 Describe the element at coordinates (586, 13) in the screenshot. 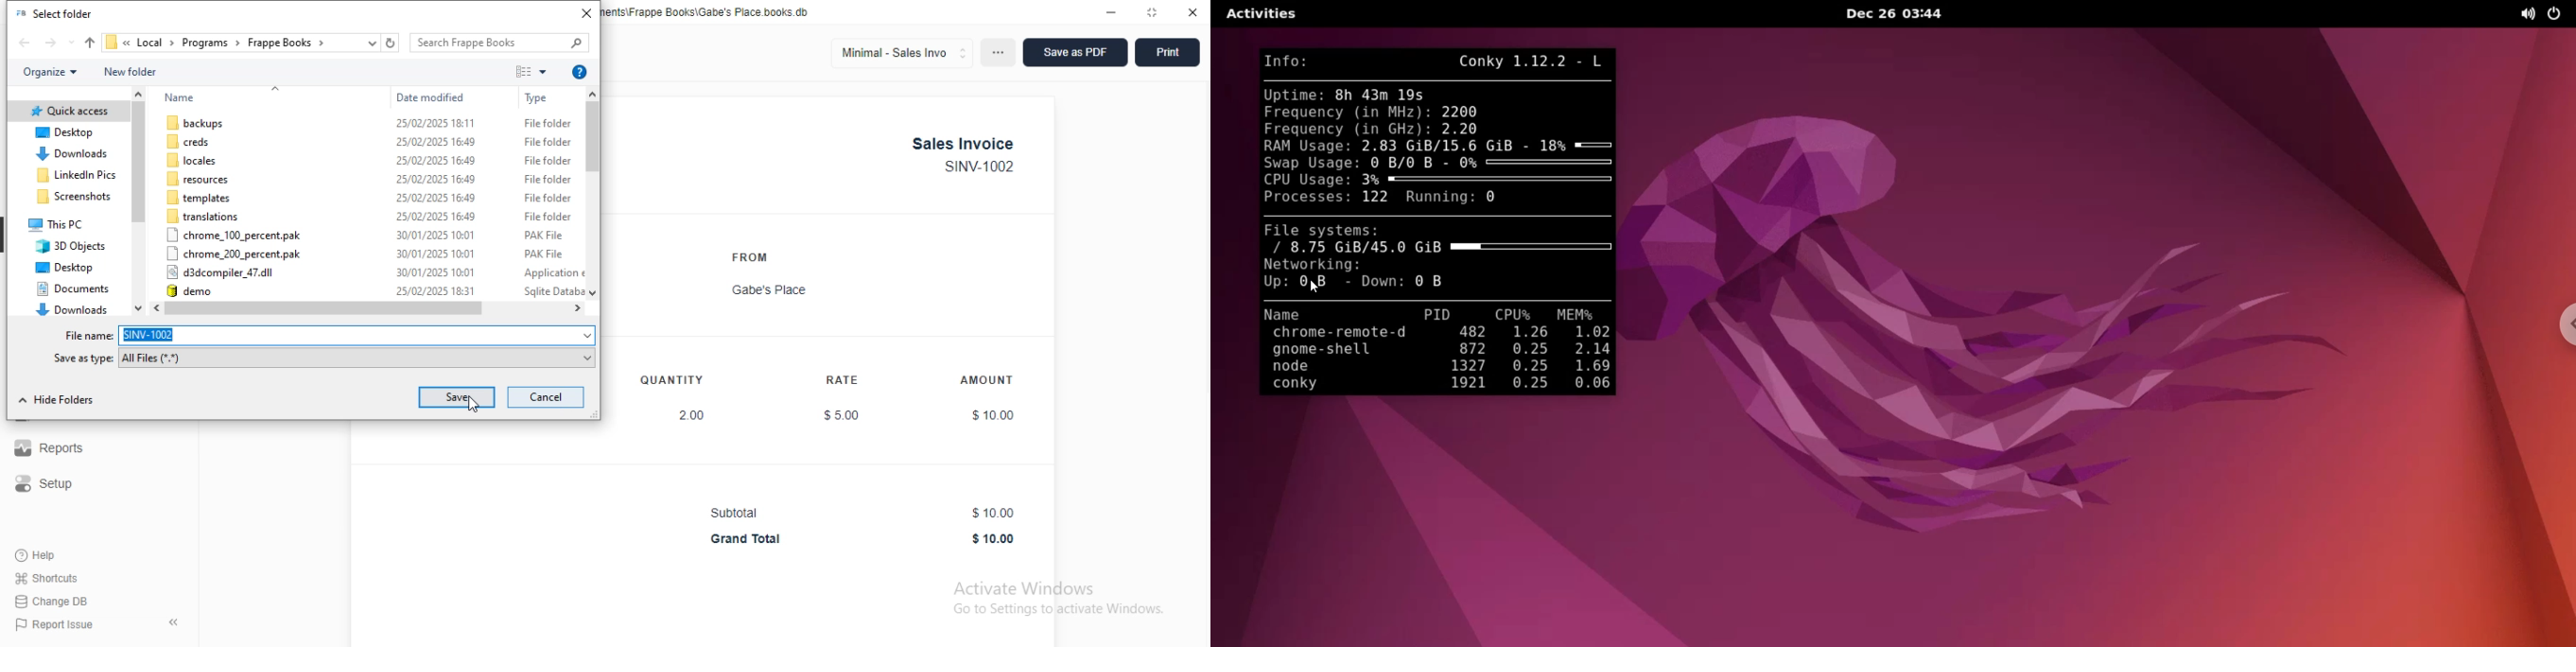

I see `close` at that location.